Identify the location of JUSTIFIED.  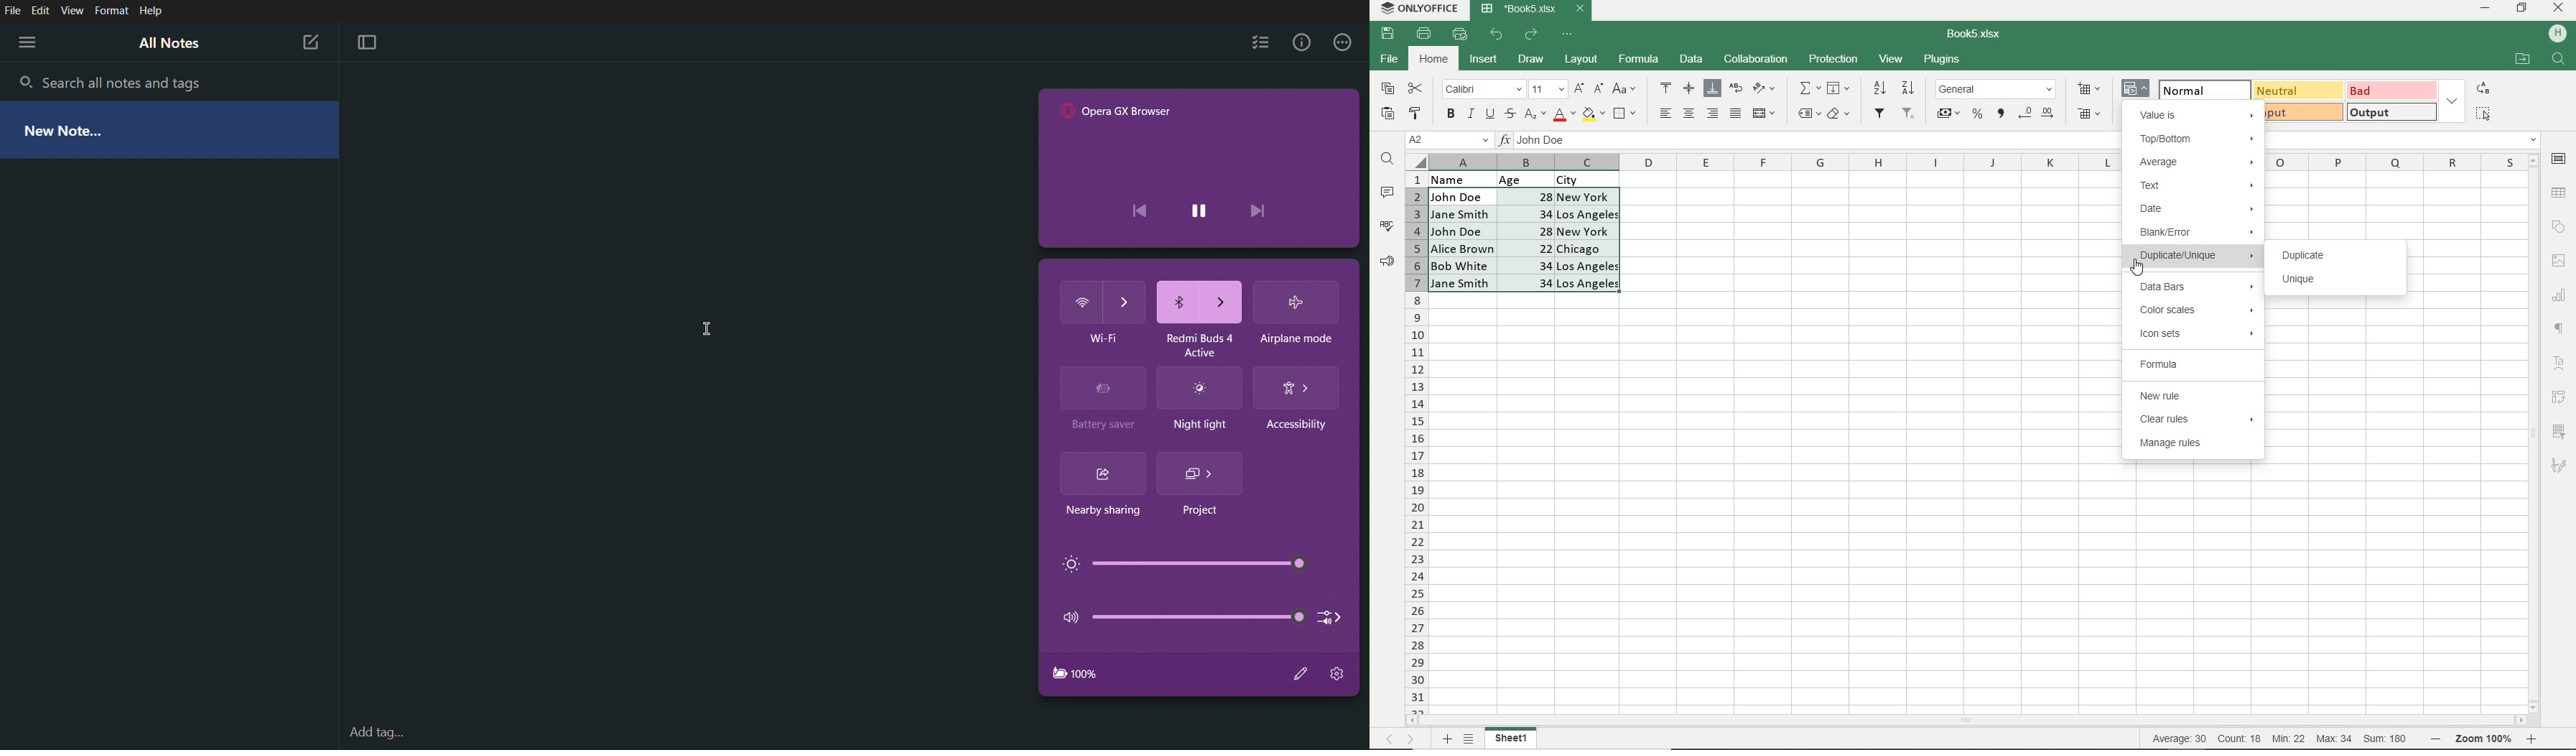
(1735, 113).